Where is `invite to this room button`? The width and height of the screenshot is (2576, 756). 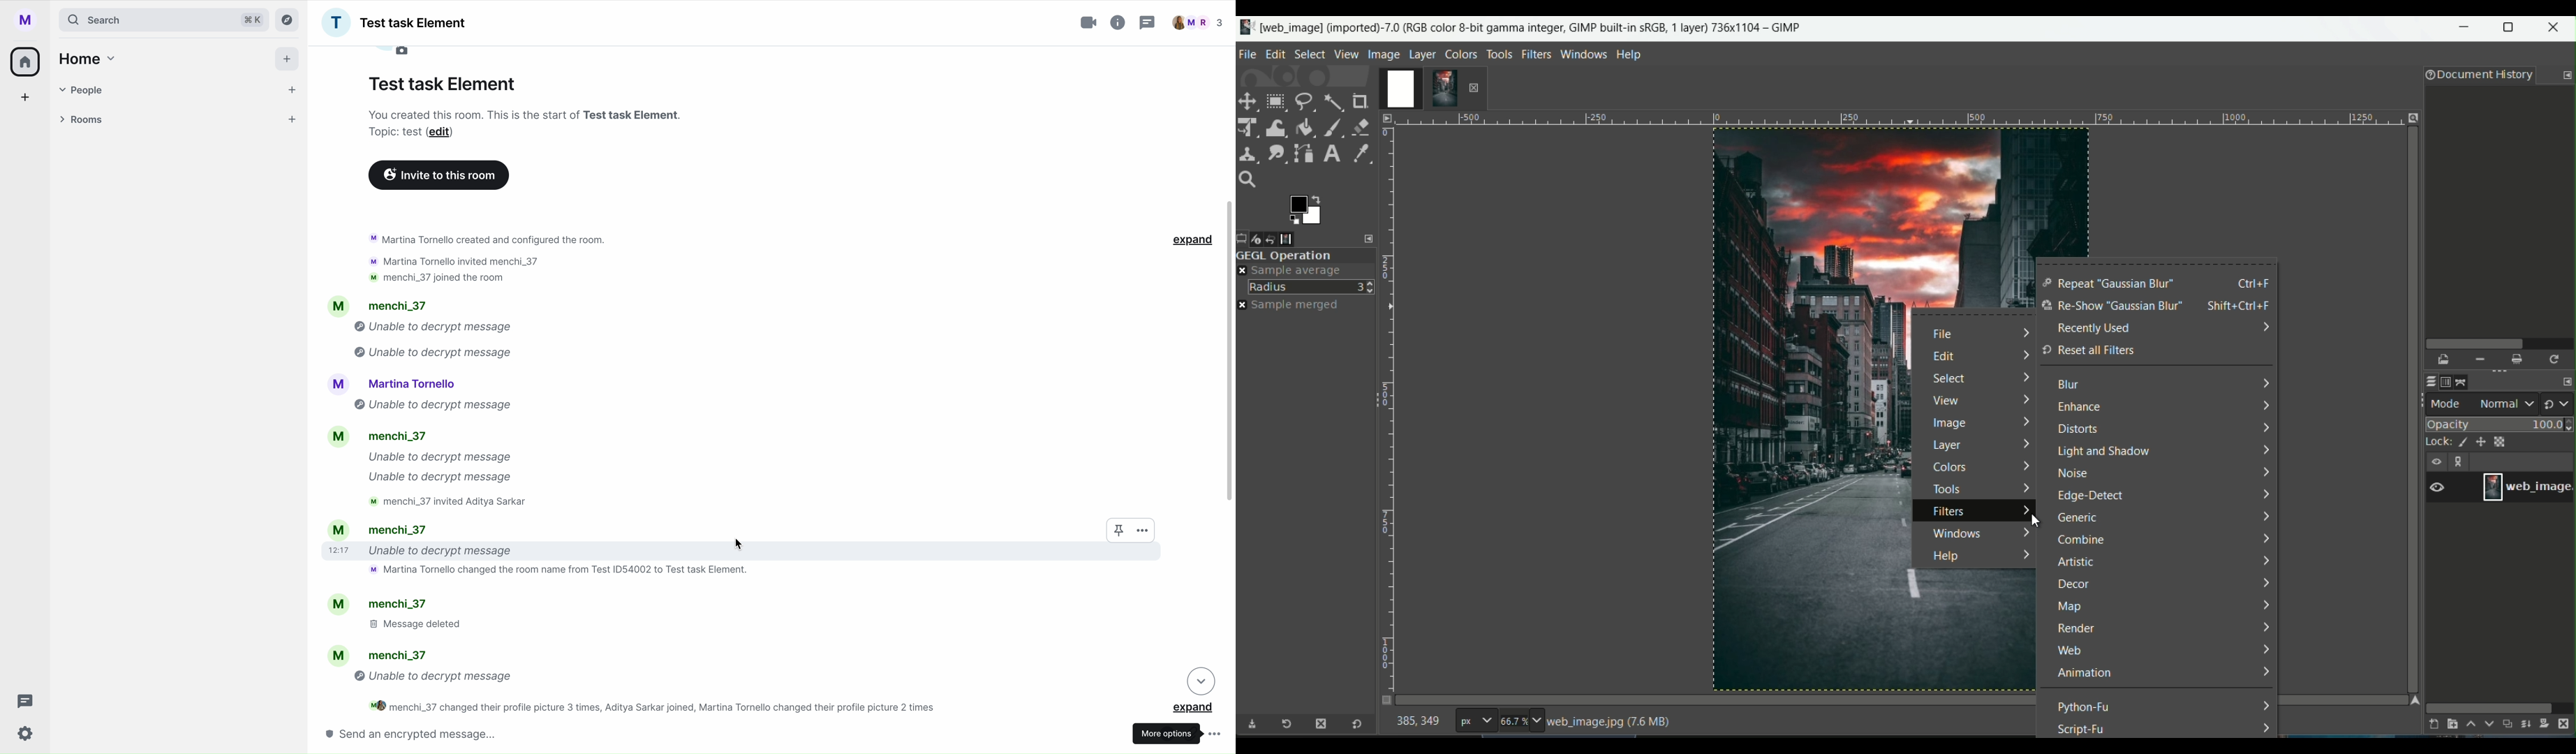 invite to this room button is located at coordinates (439, 176).